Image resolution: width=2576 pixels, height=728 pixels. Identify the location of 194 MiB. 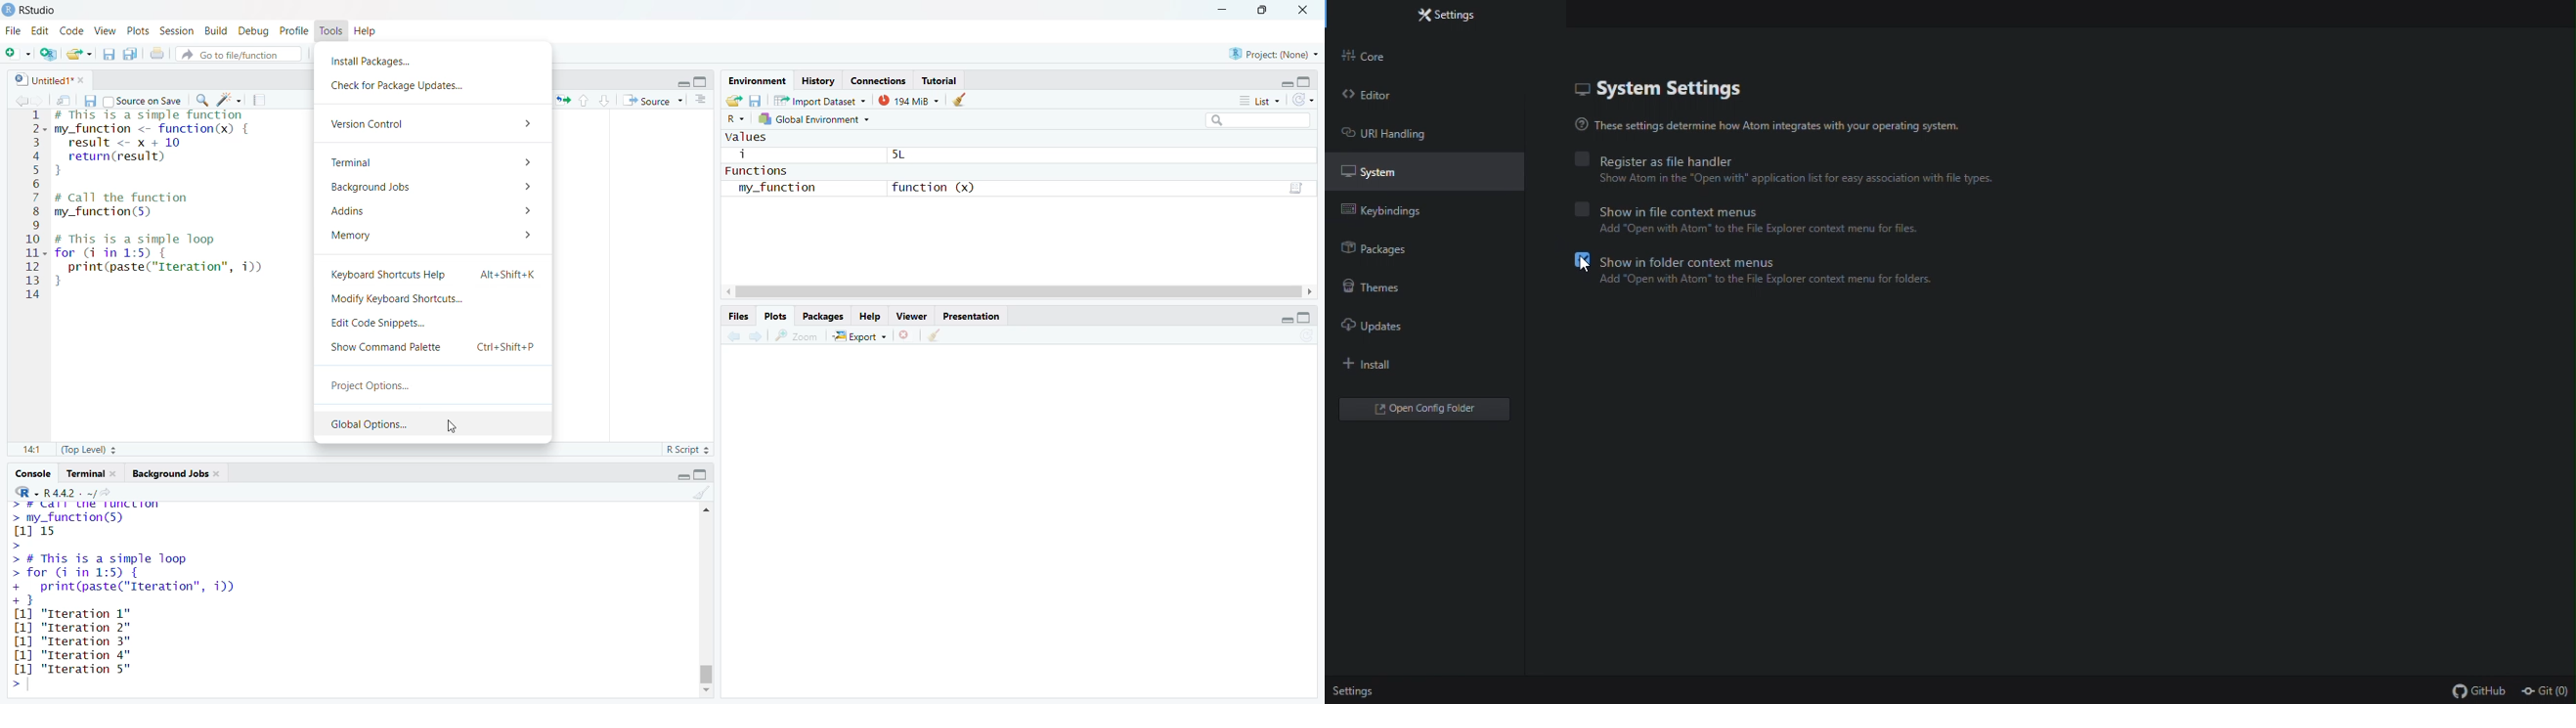
(908, 102).